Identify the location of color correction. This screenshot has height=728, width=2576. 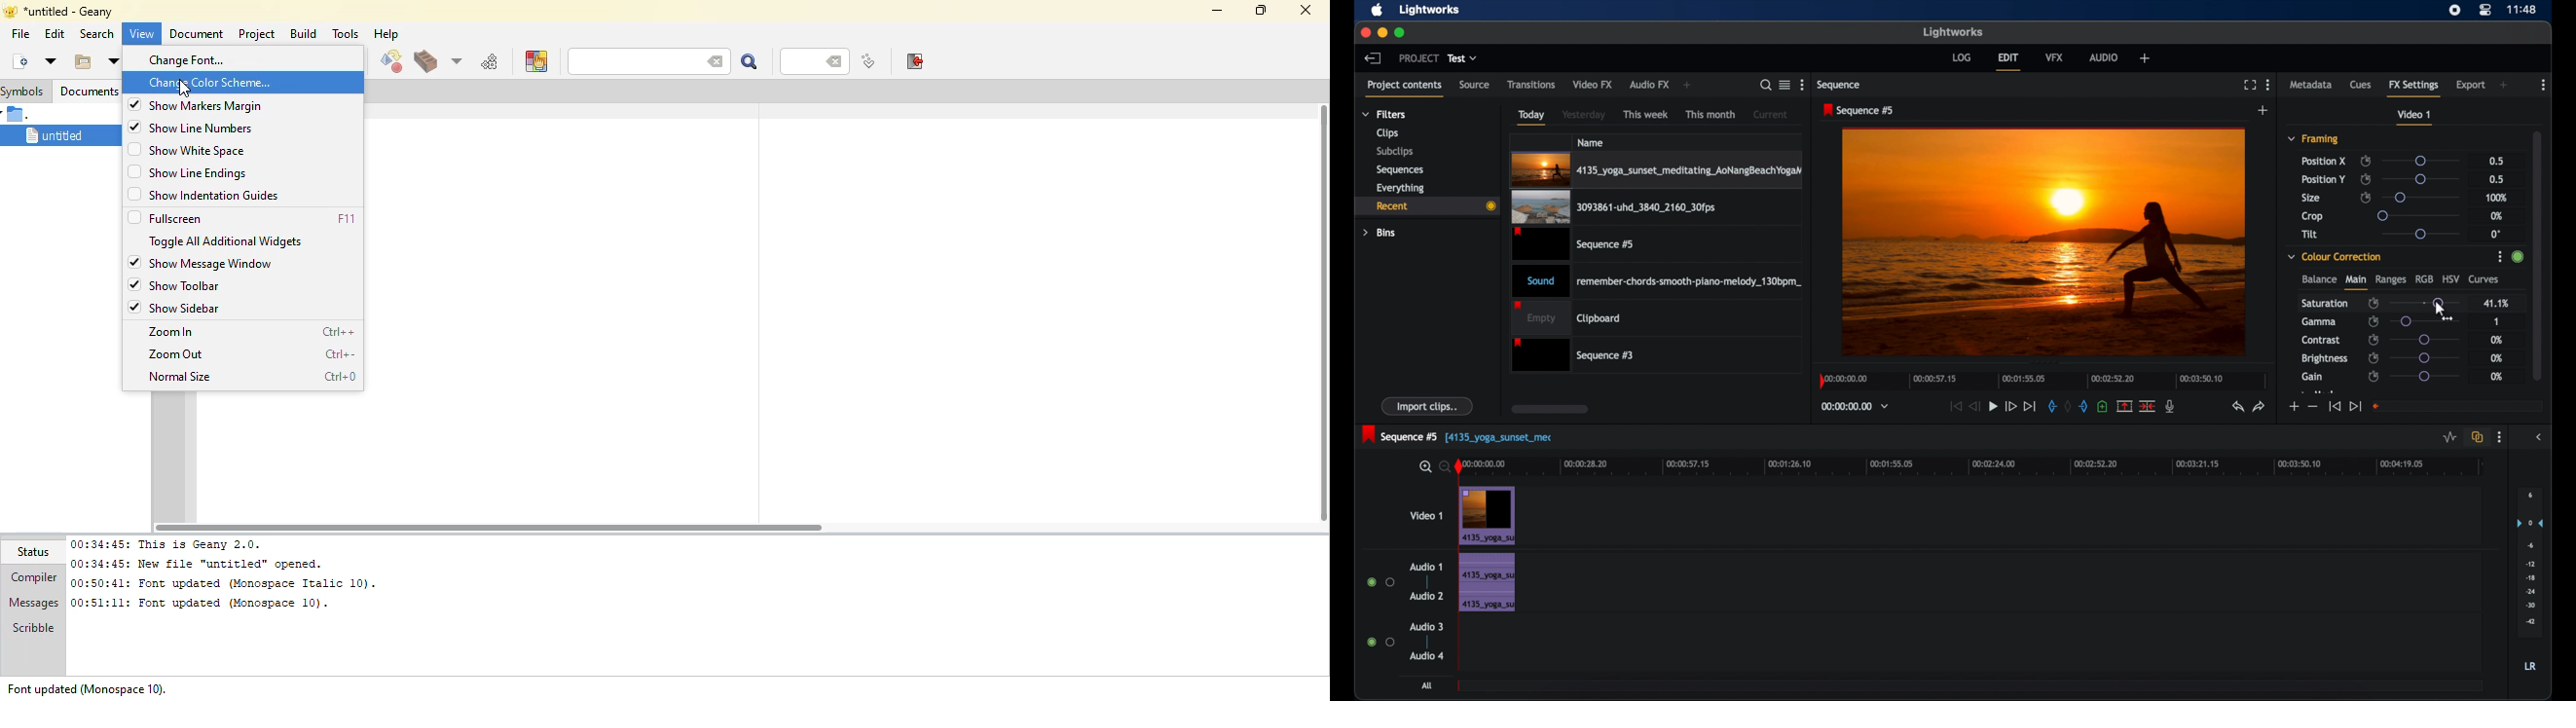
(2335, 256).